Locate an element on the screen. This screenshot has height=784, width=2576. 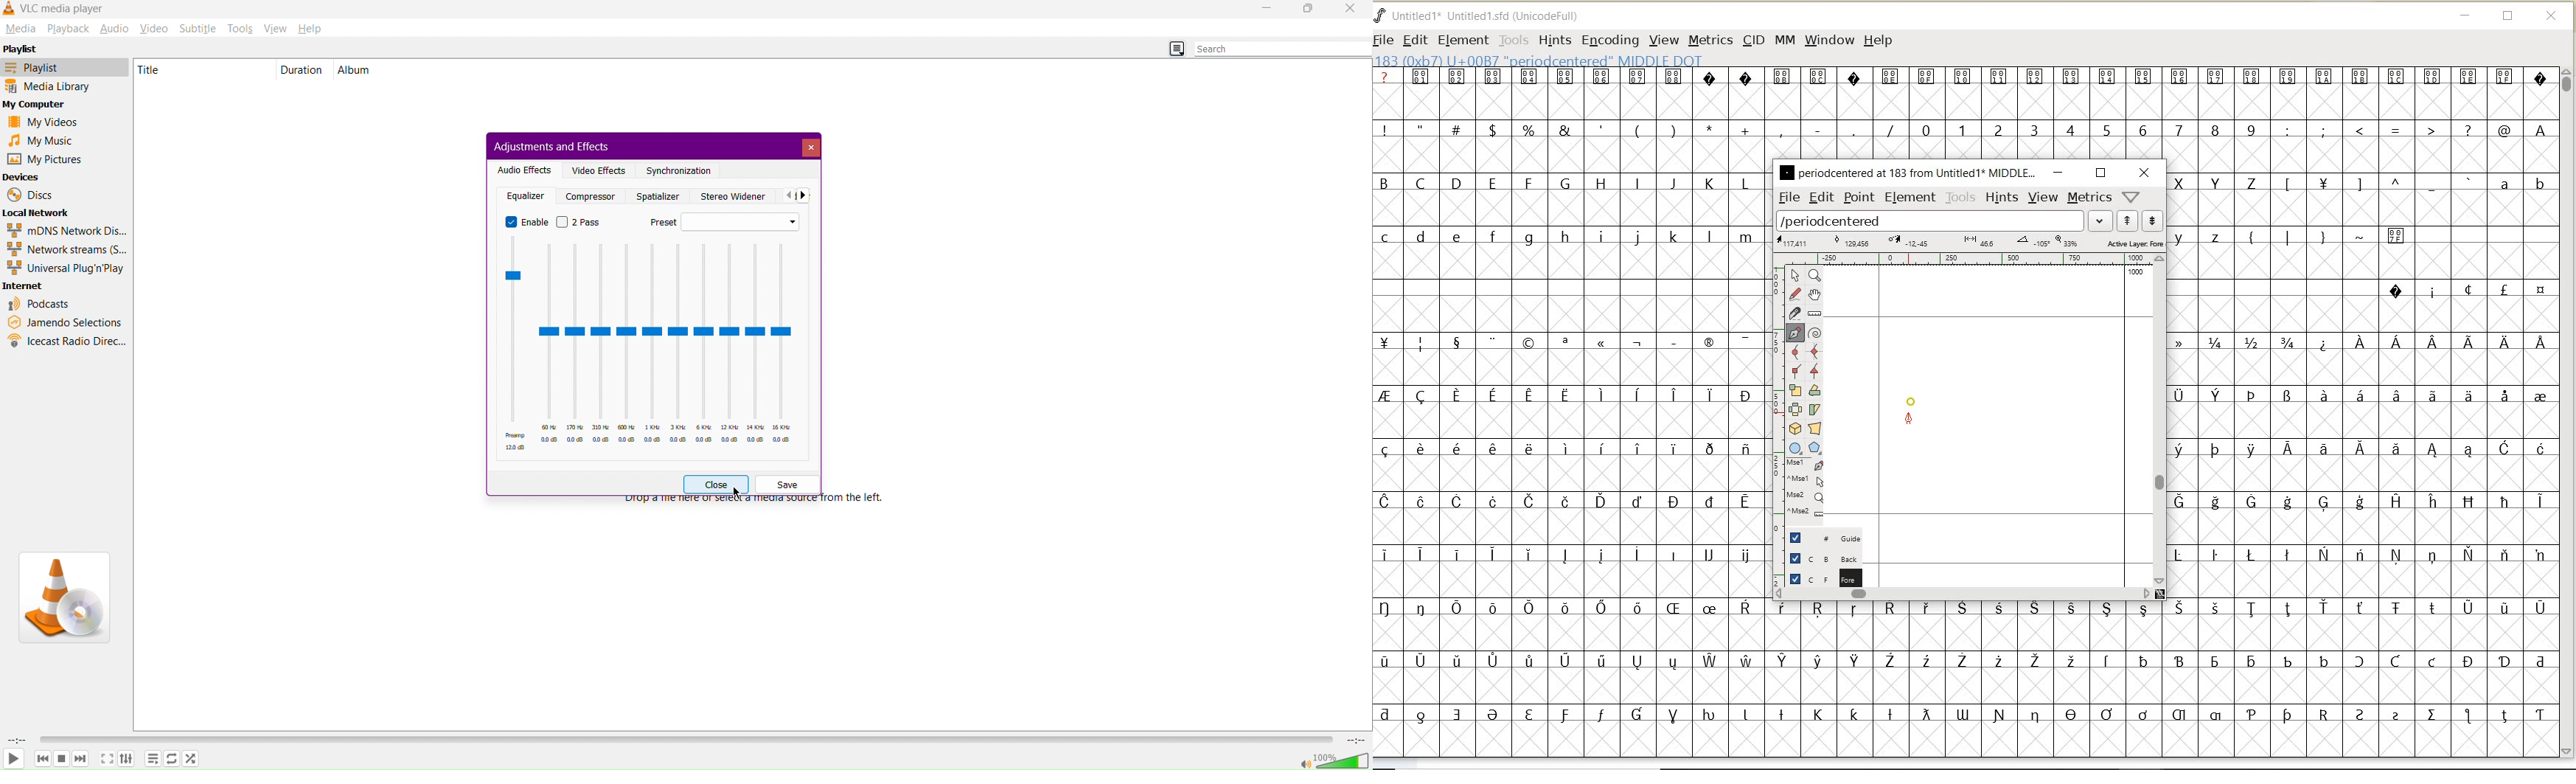
scroll by hand is located at coordinates (1814, 294).